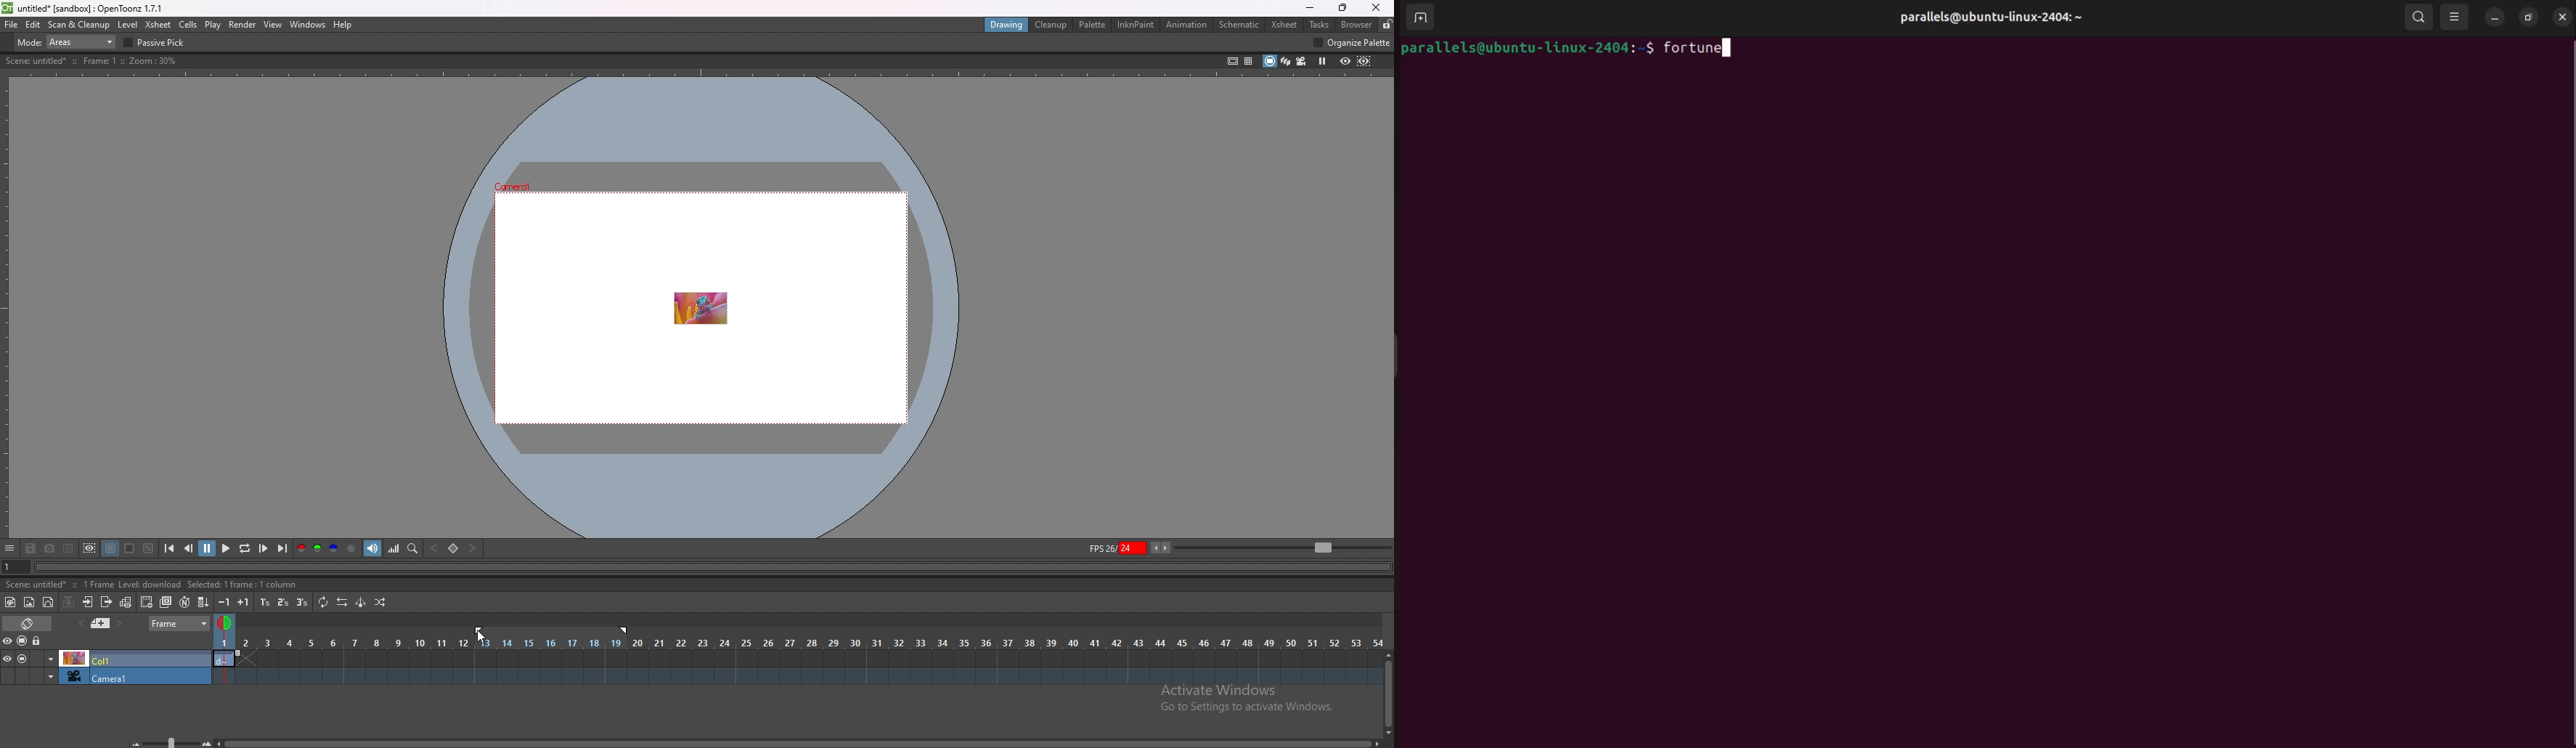  I want to click on open subsheet, so click(88, 602).